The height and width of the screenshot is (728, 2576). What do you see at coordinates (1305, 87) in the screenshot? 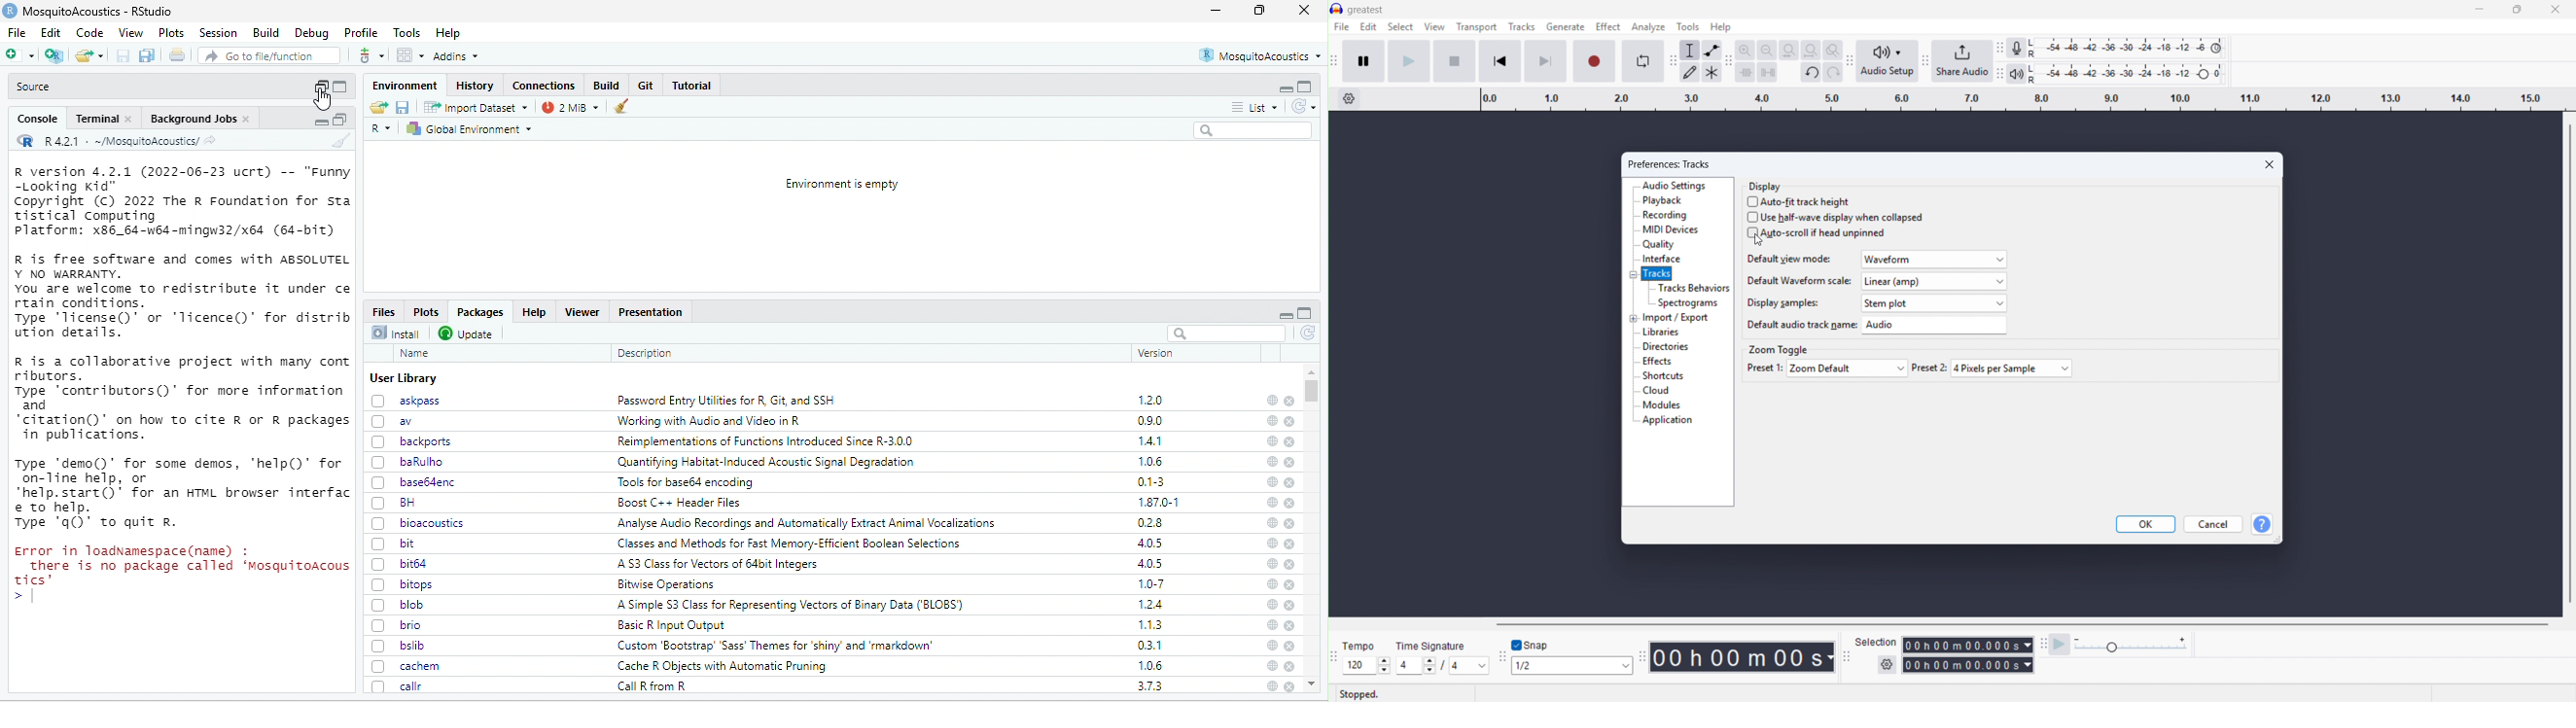
I see `maximize` at bounding box center [1305, 87].